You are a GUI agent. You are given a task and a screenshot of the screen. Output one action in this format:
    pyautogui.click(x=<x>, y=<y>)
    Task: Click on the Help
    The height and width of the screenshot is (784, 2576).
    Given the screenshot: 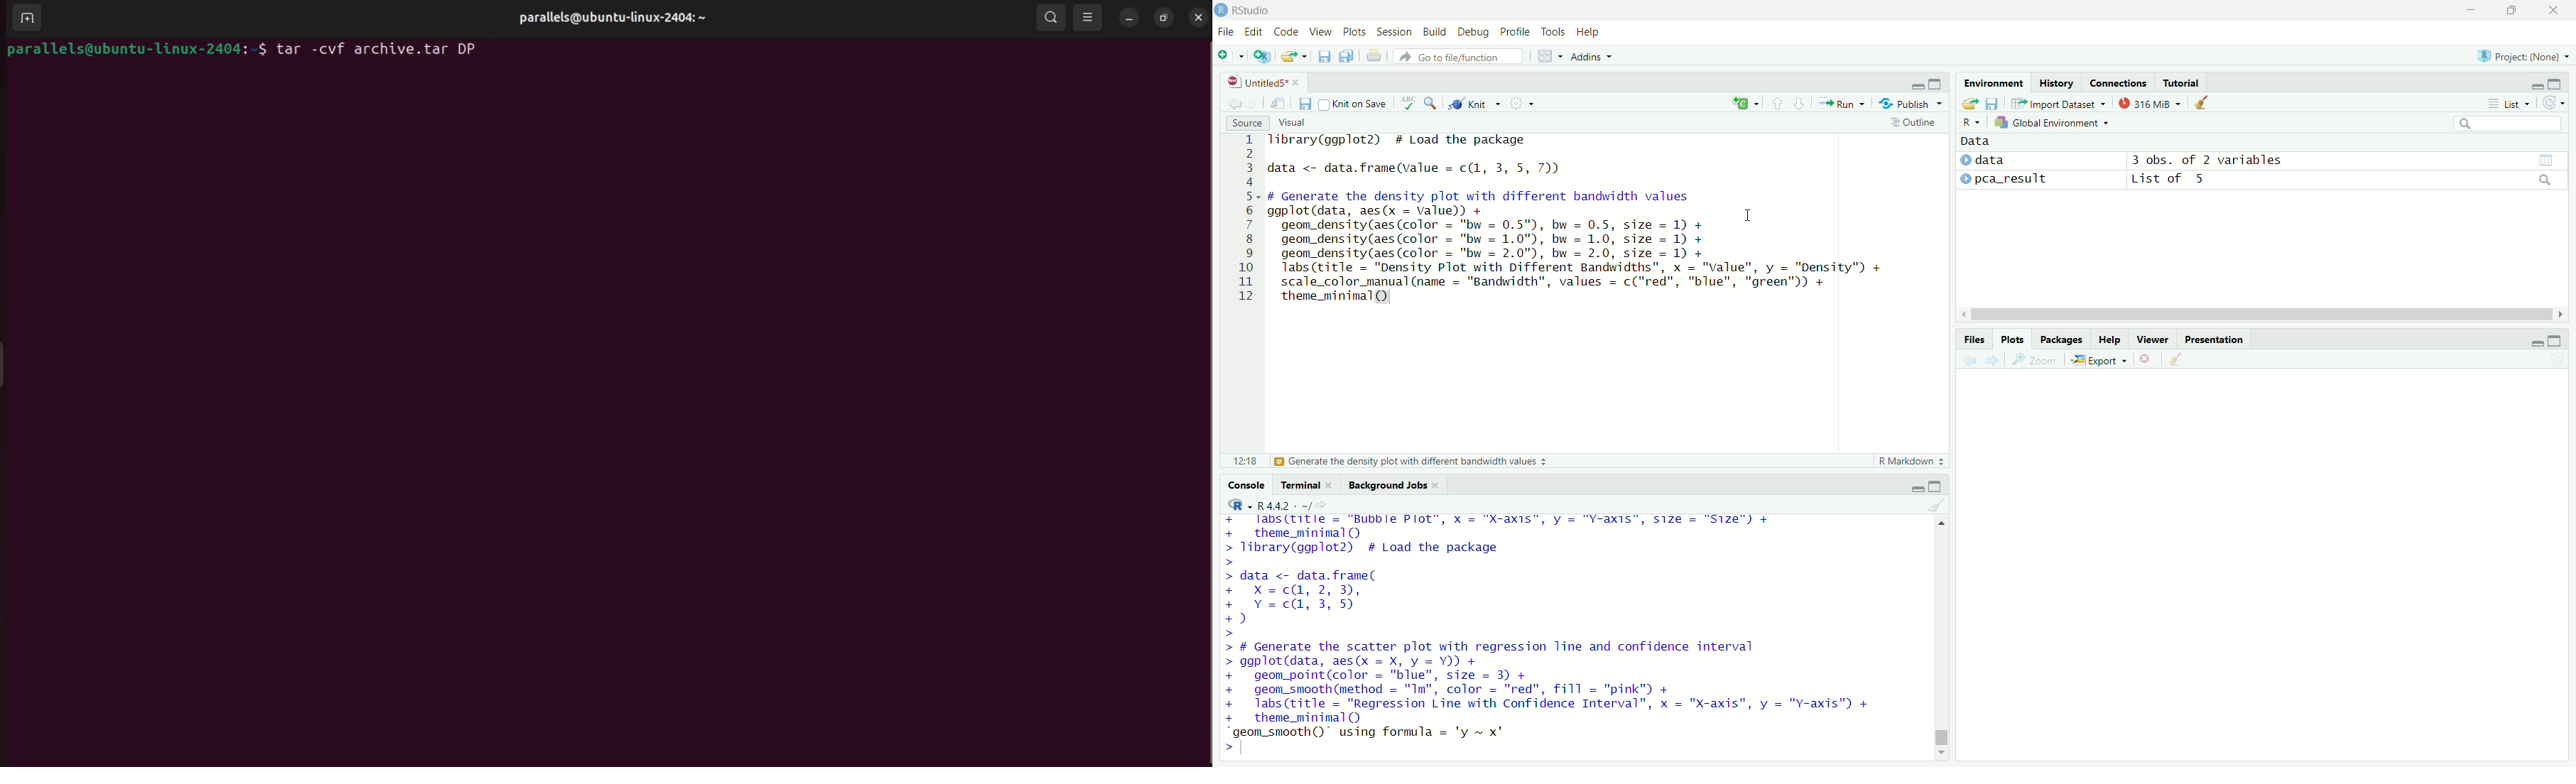 What is the action you would take?
    pyautogui.click(x=1589, y=32)
    